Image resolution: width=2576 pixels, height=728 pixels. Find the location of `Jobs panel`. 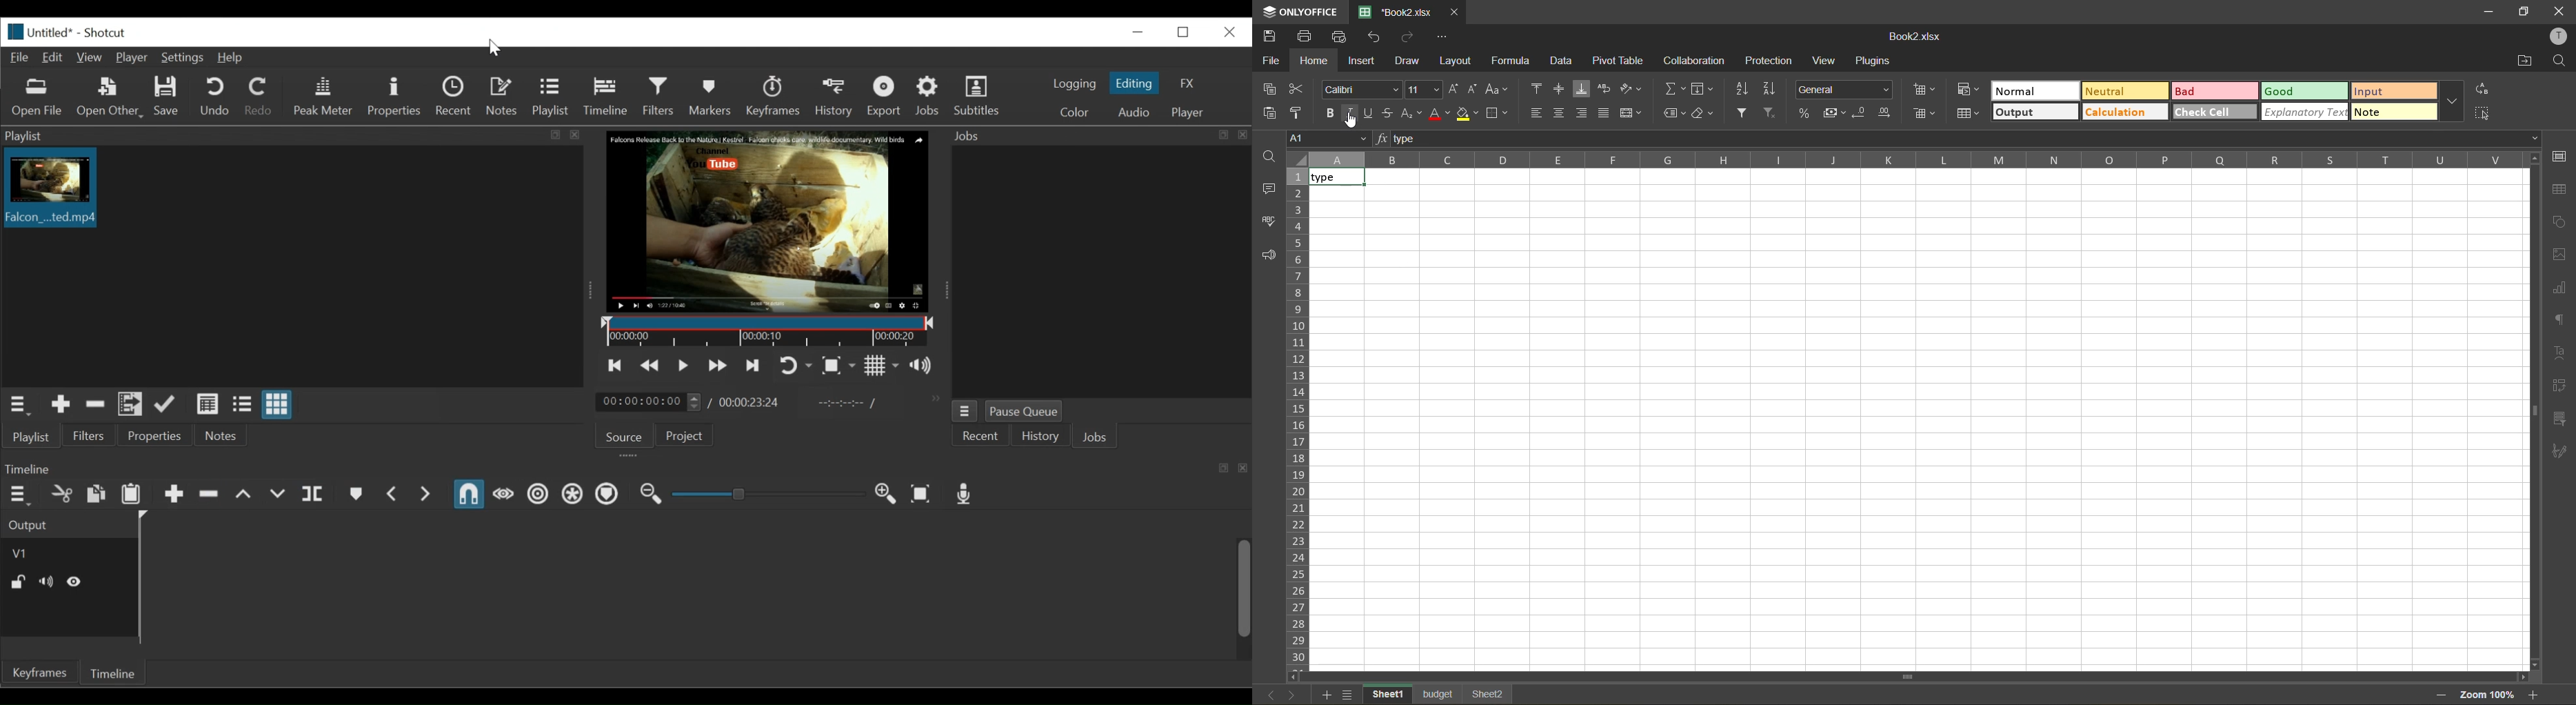

Jobs panel is located at coordinates (1101, 272).